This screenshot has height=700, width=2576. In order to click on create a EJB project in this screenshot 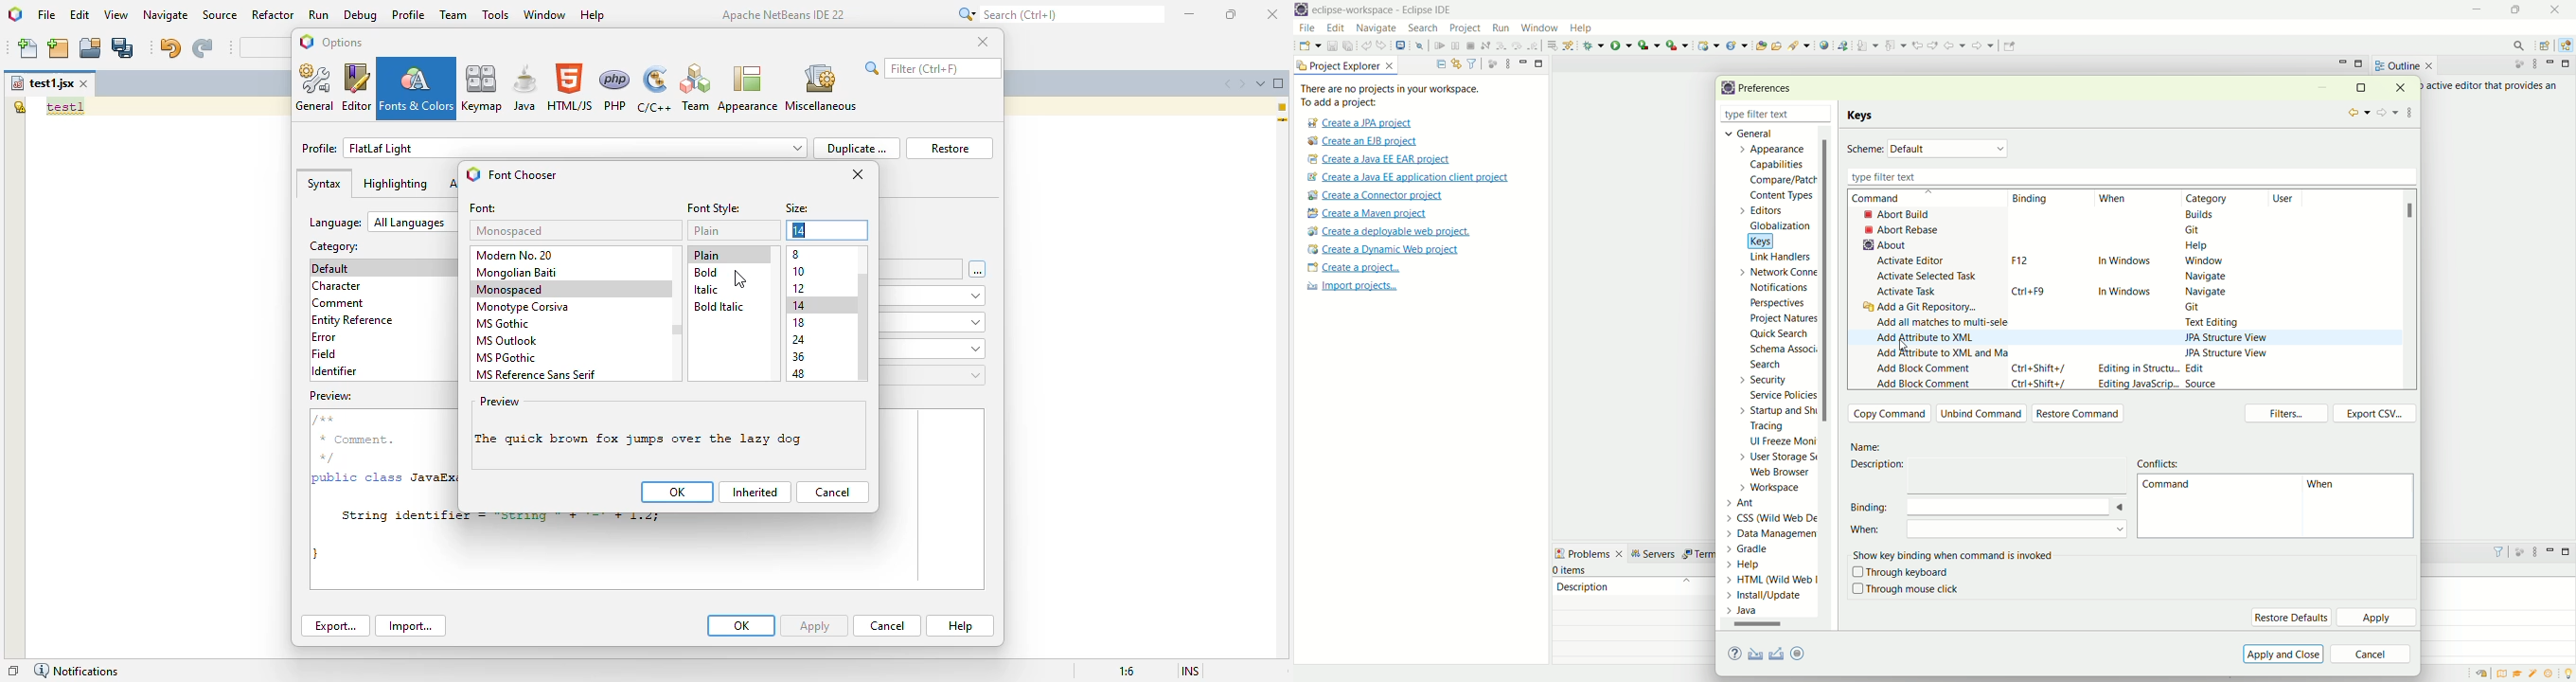, I will do `click(1363, 142)`.